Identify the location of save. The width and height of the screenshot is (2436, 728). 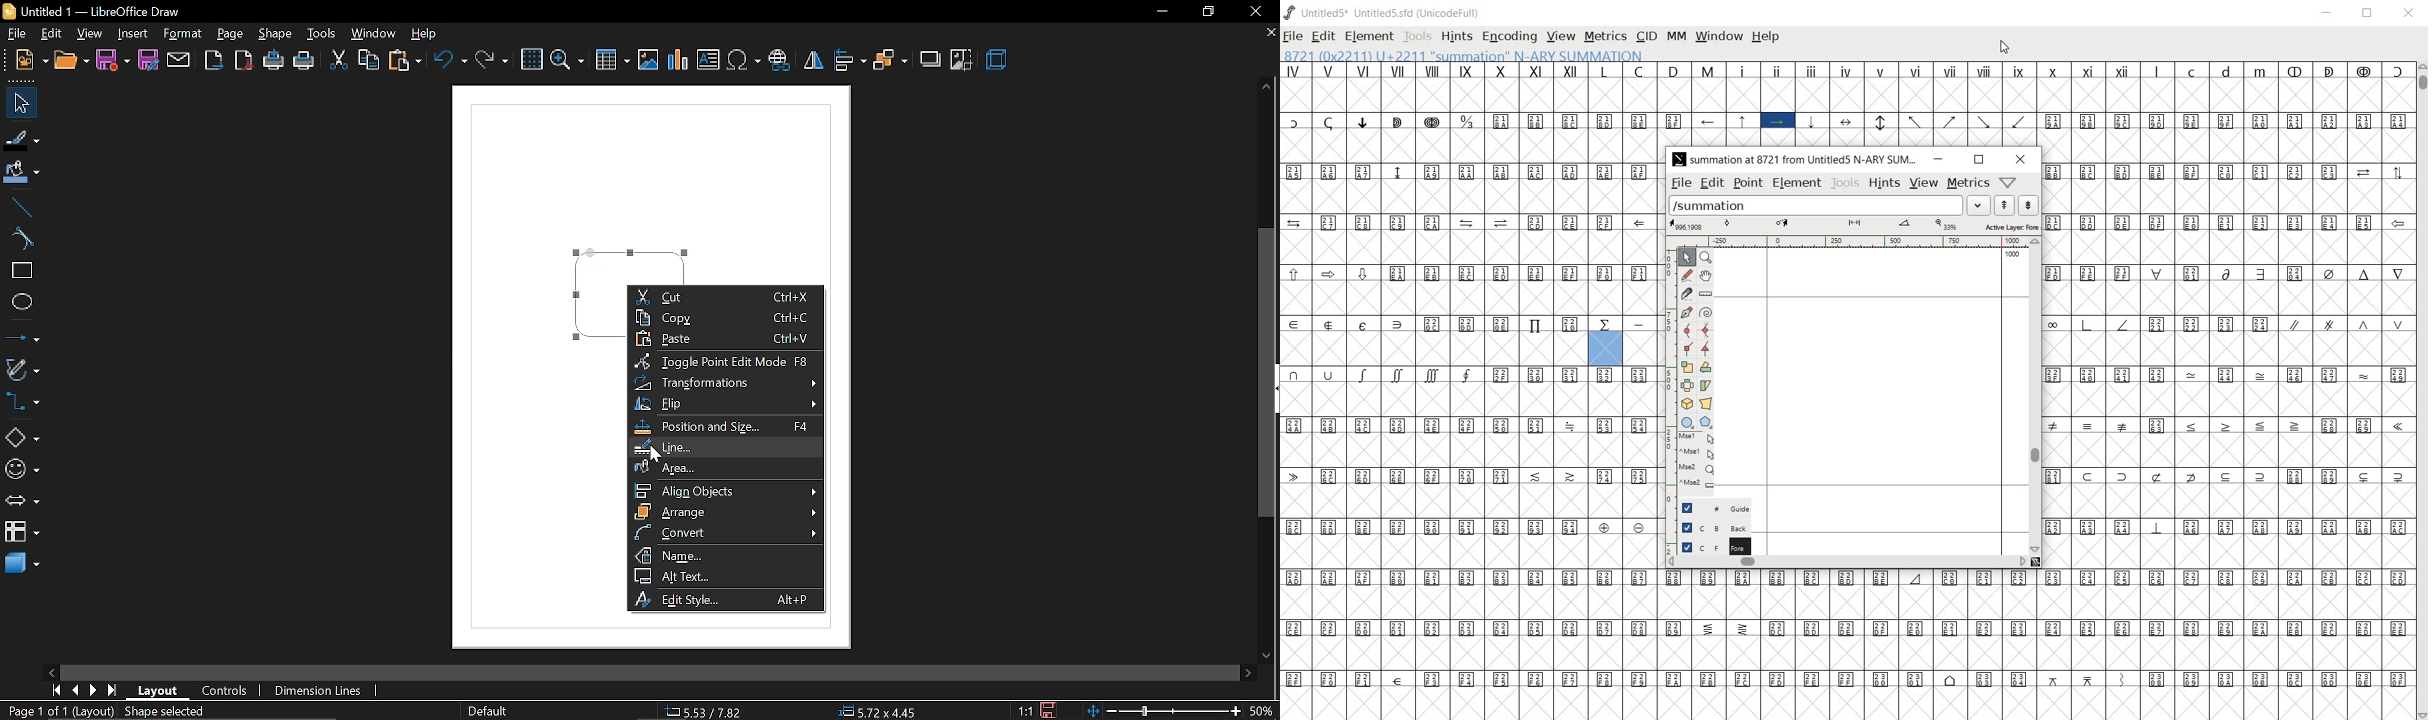
(113, 60).